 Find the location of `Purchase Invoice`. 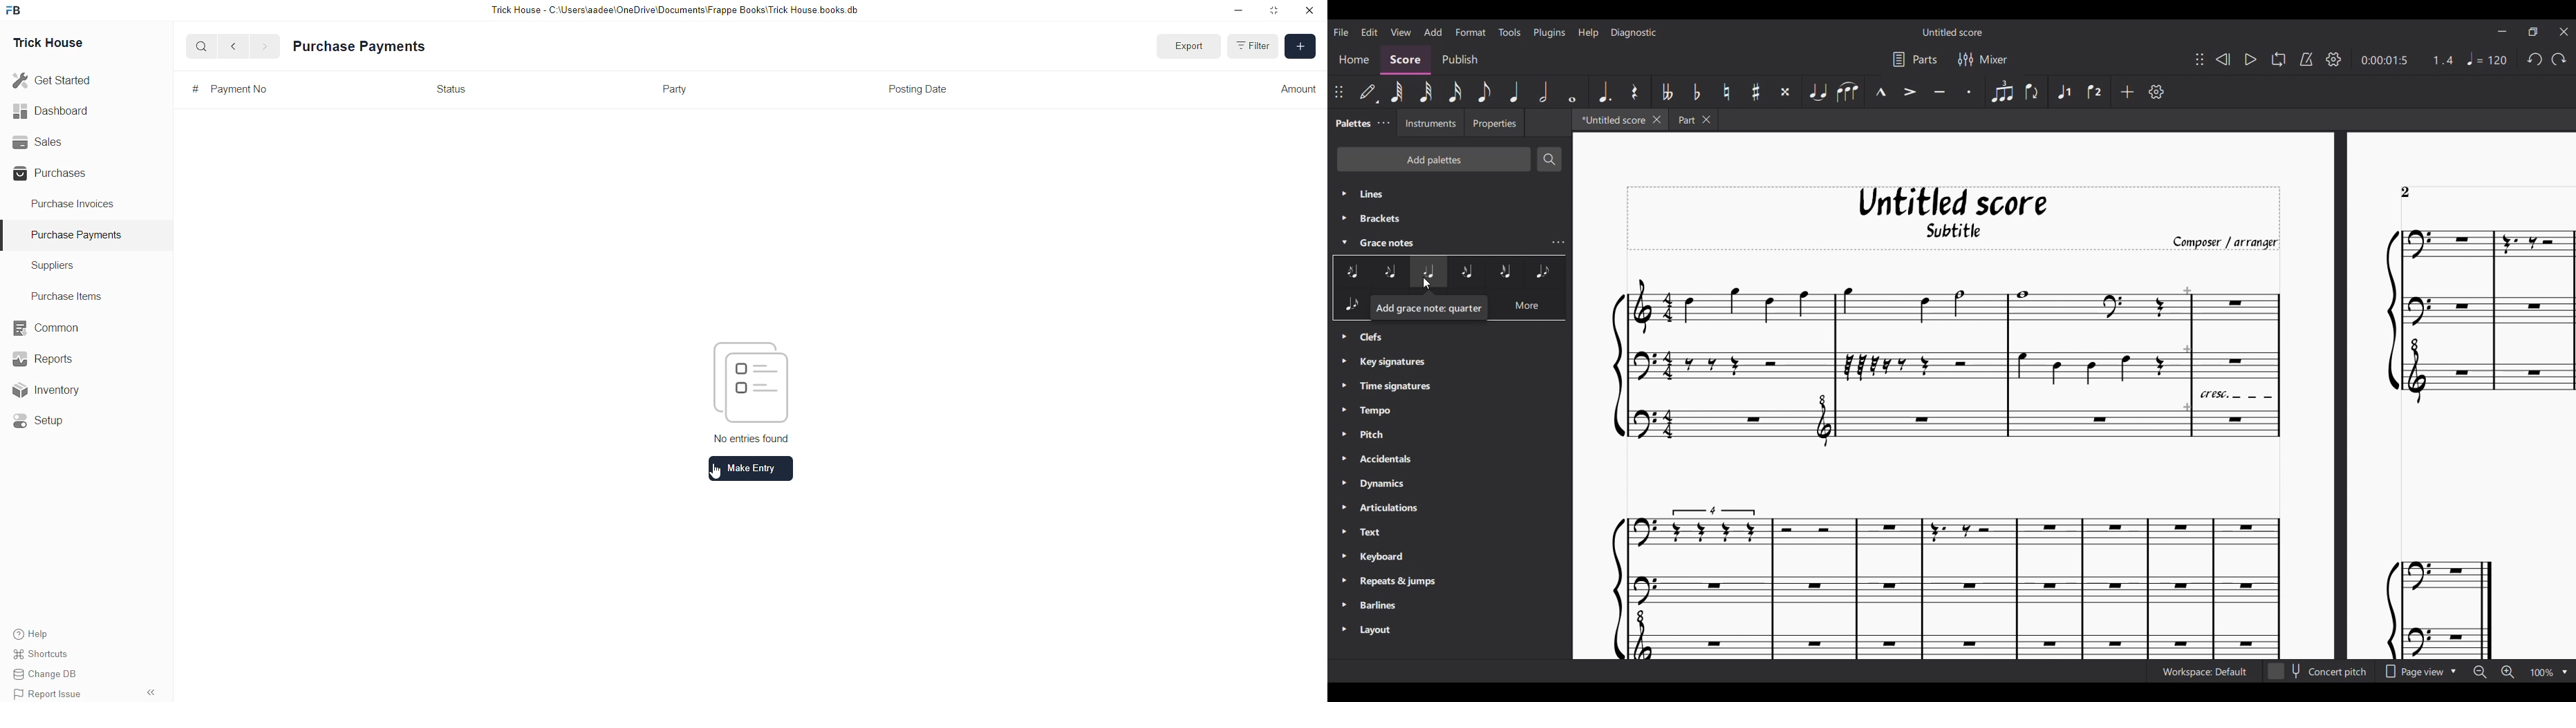

Purchase Invoice is located at coordinates (357, 46).